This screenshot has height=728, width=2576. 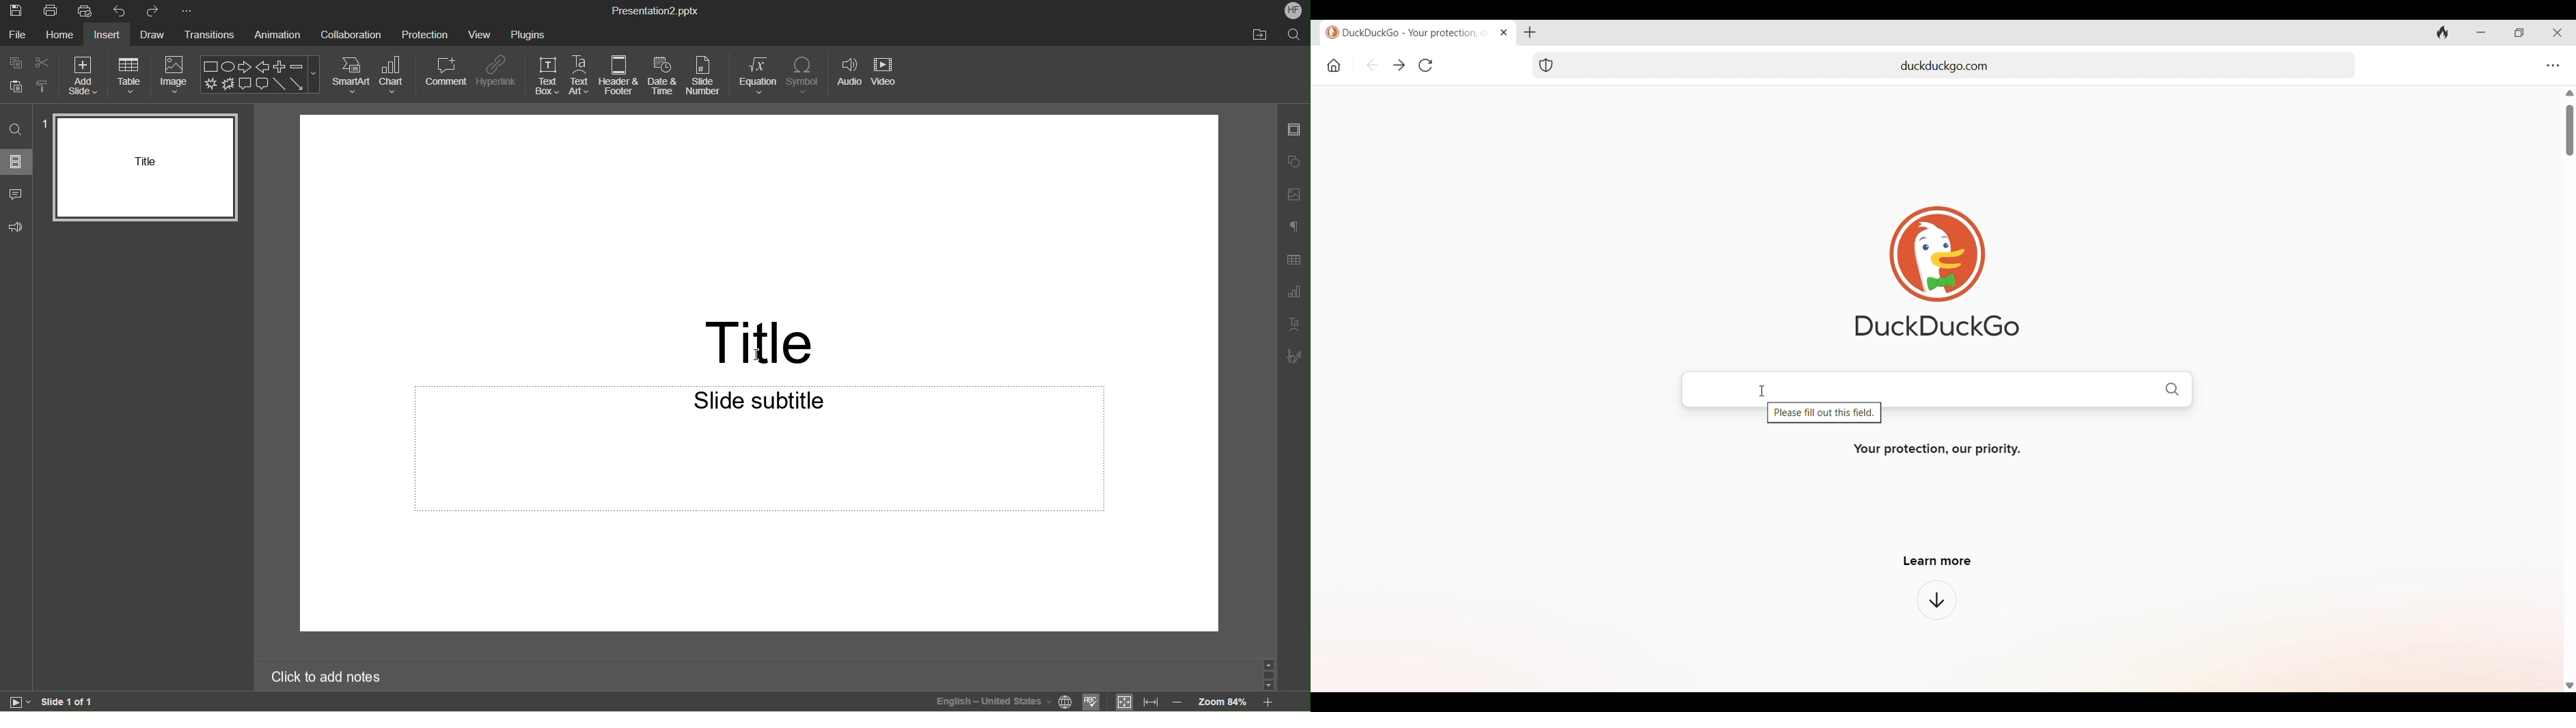 I want to click on Quick Print, so click(x=85, y=11).